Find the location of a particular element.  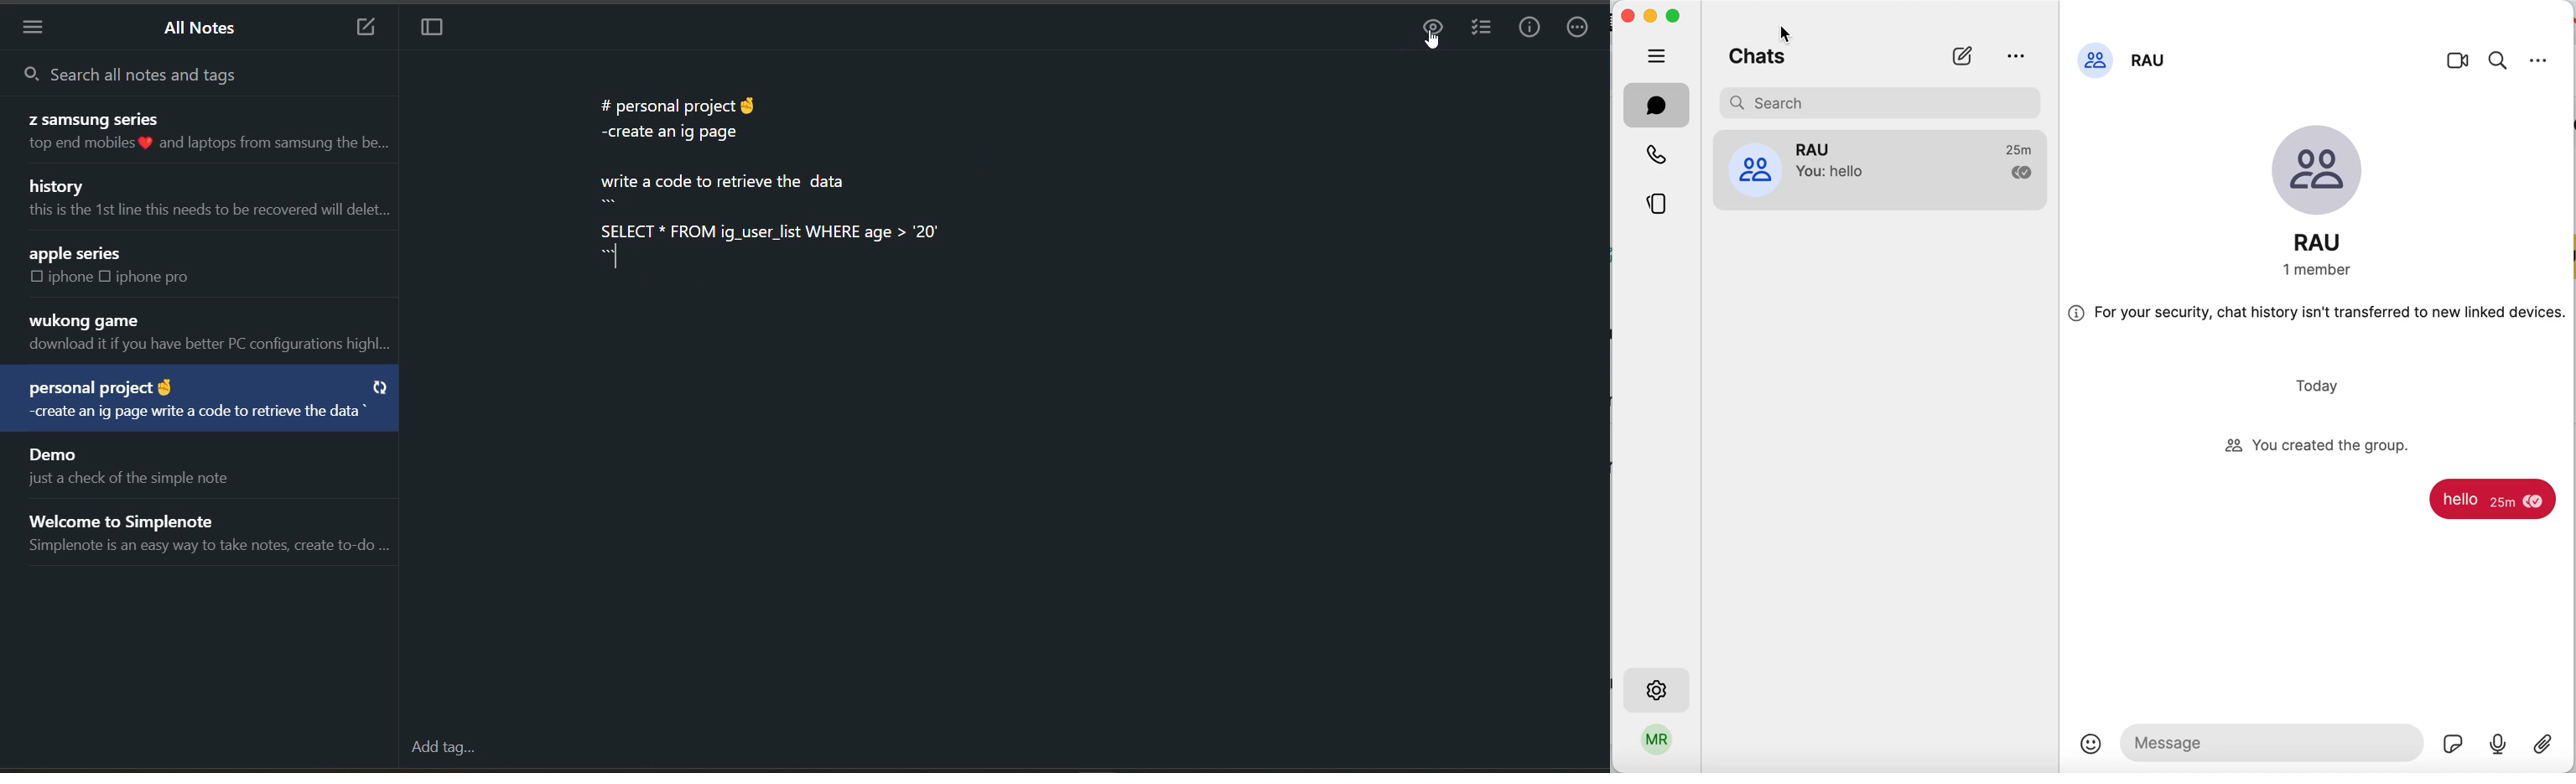

new chat is located at coordinates (1964, 55).